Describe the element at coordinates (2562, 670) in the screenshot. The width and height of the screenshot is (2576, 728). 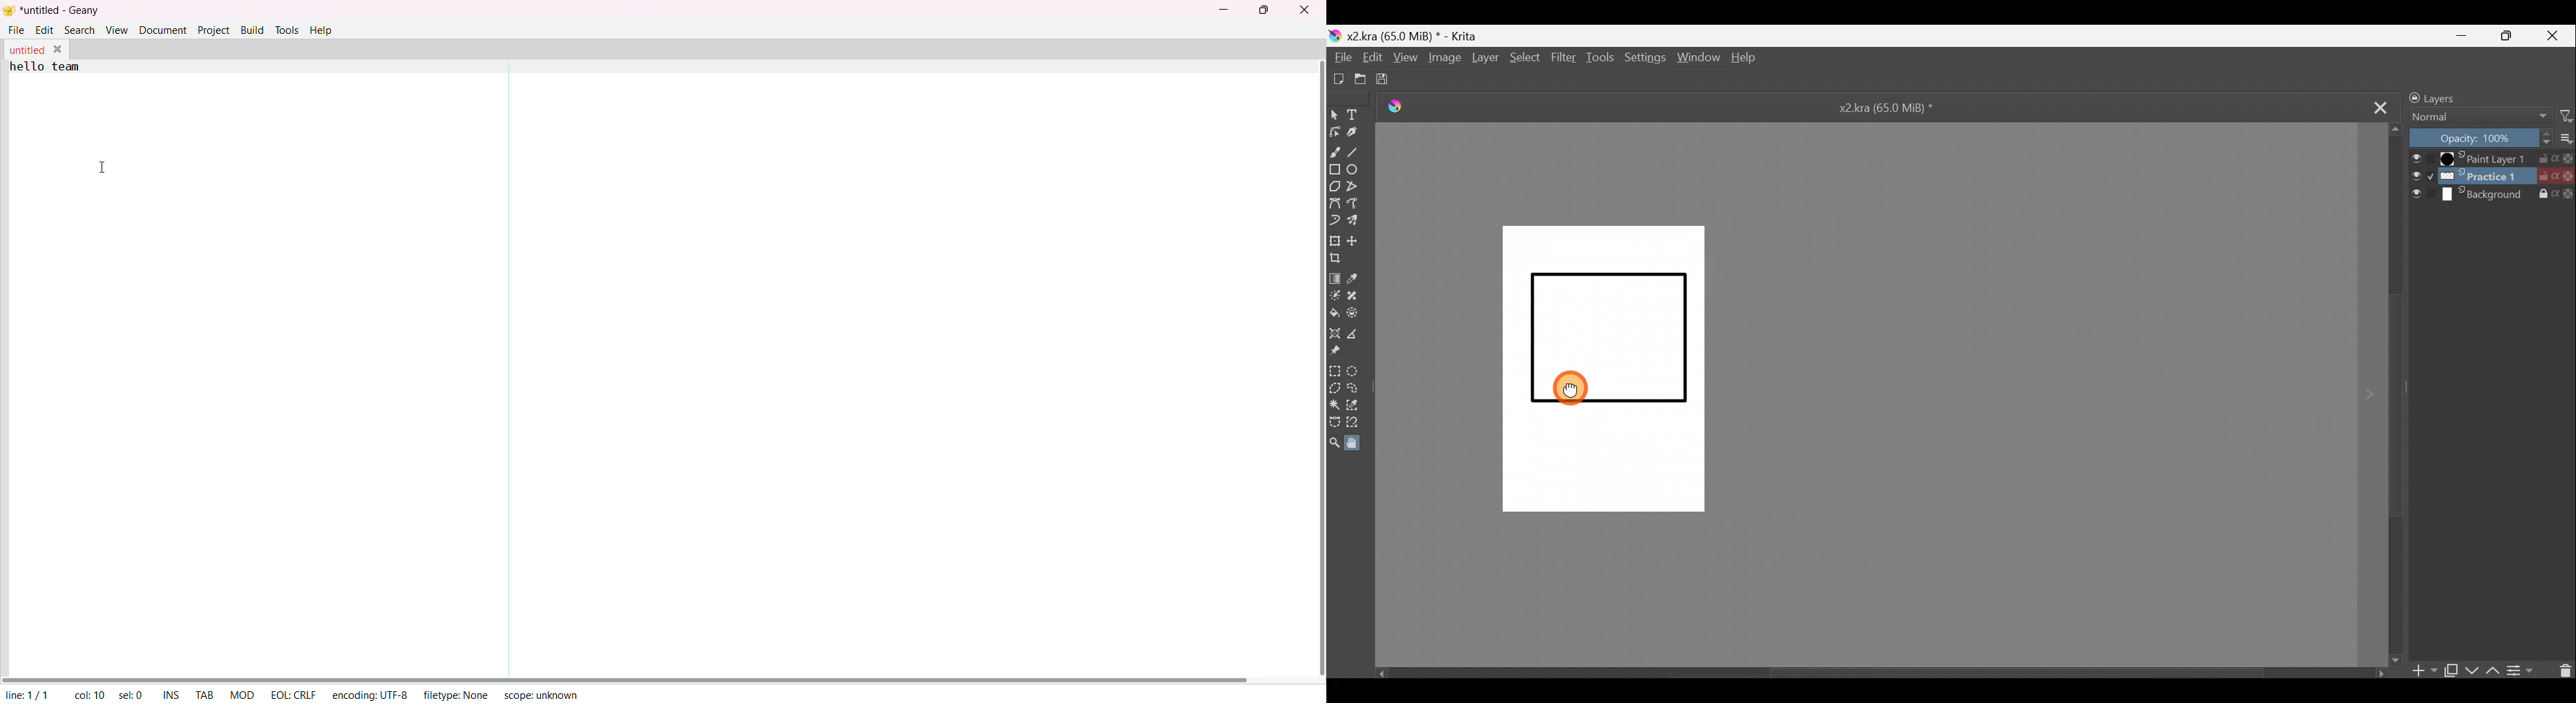
I see `Delete a layer` at that location.